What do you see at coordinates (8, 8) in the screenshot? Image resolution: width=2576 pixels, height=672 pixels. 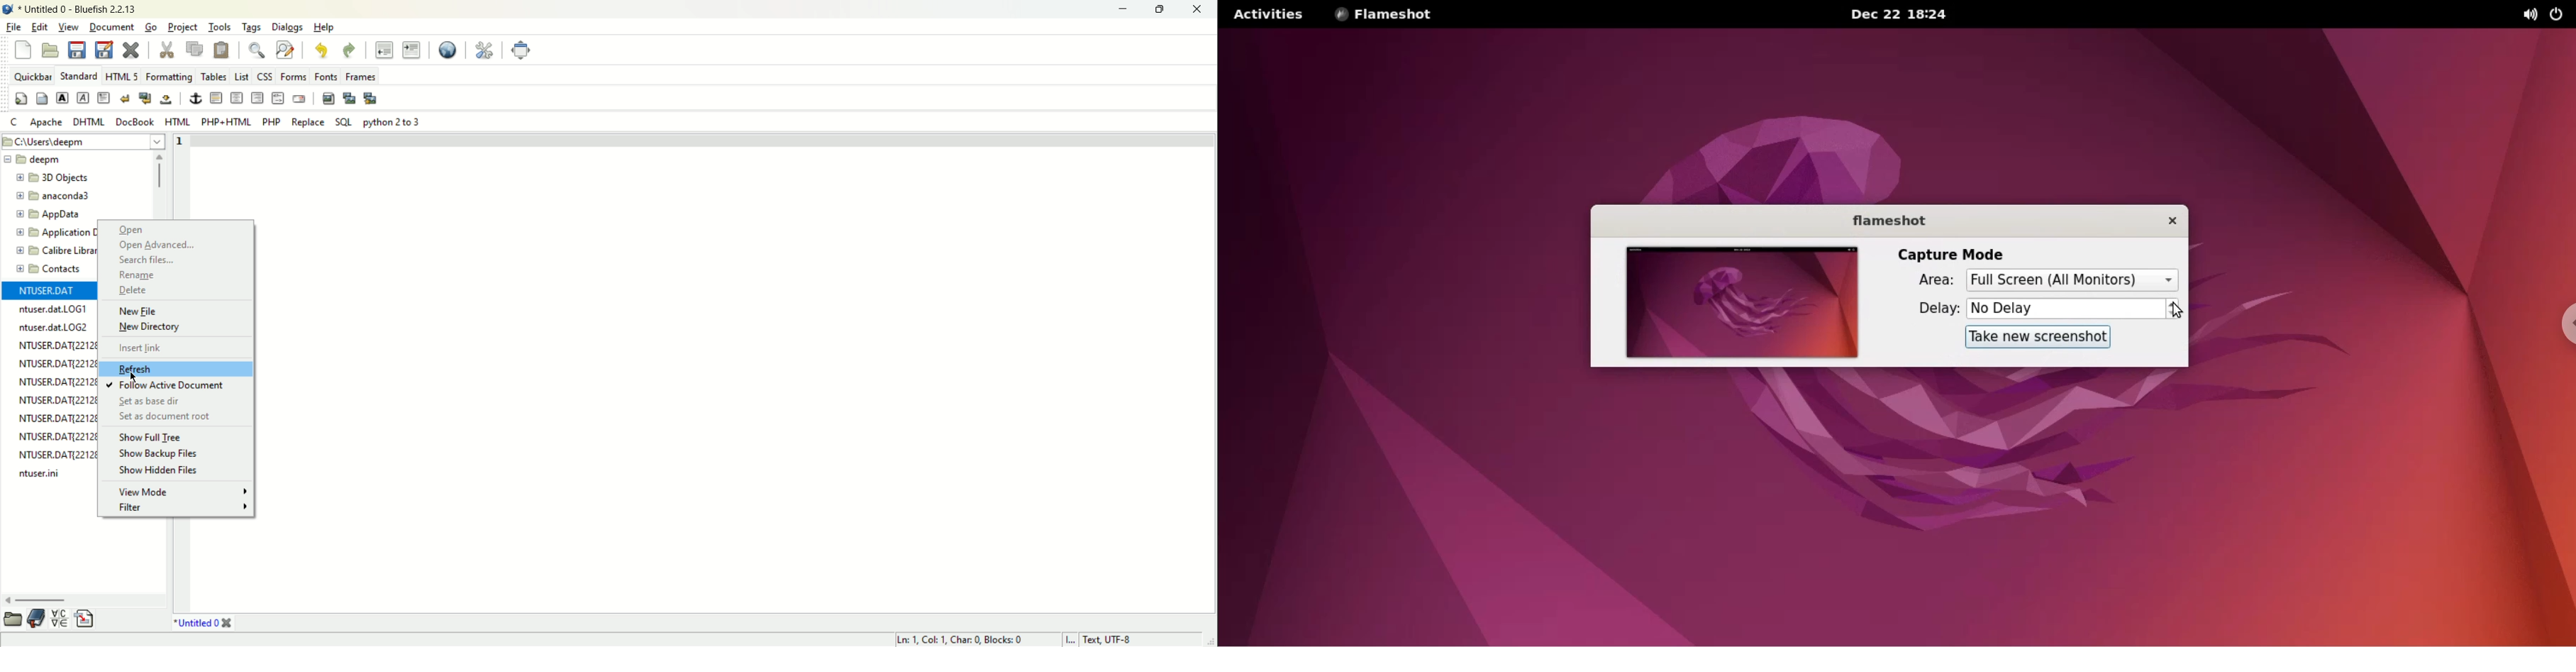 I see `application icon` at bounding box center [8, 8].